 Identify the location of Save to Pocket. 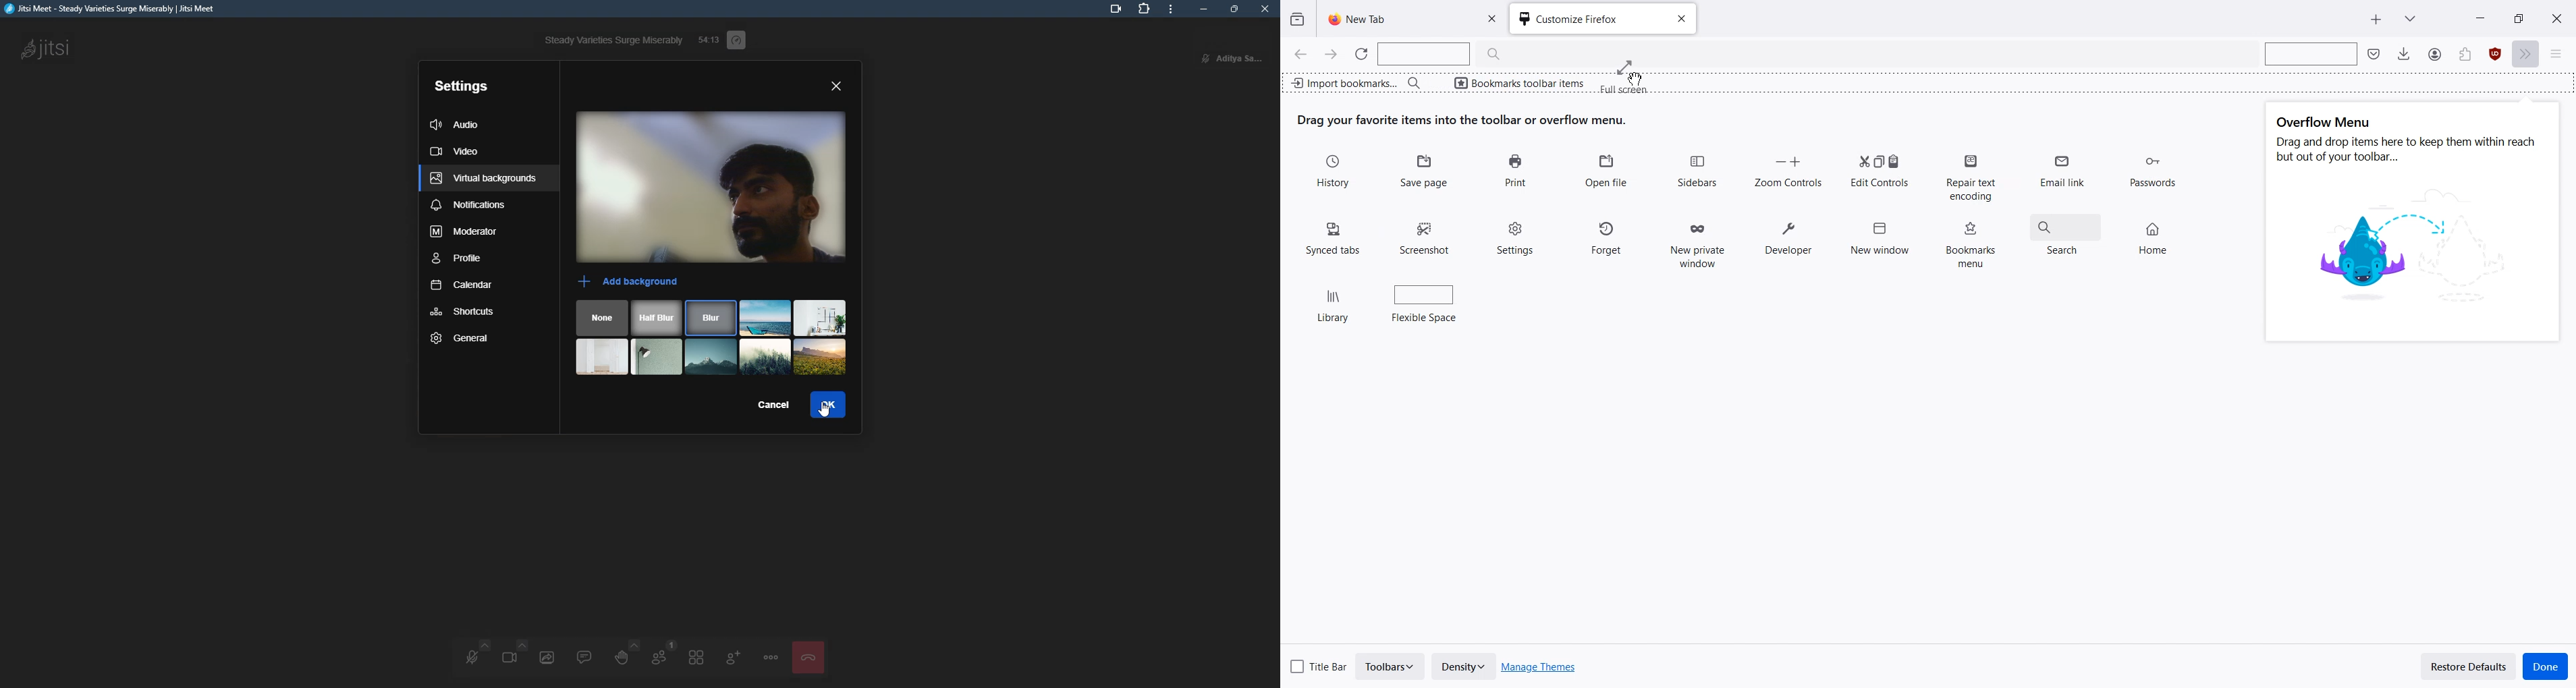
(2434, 54).